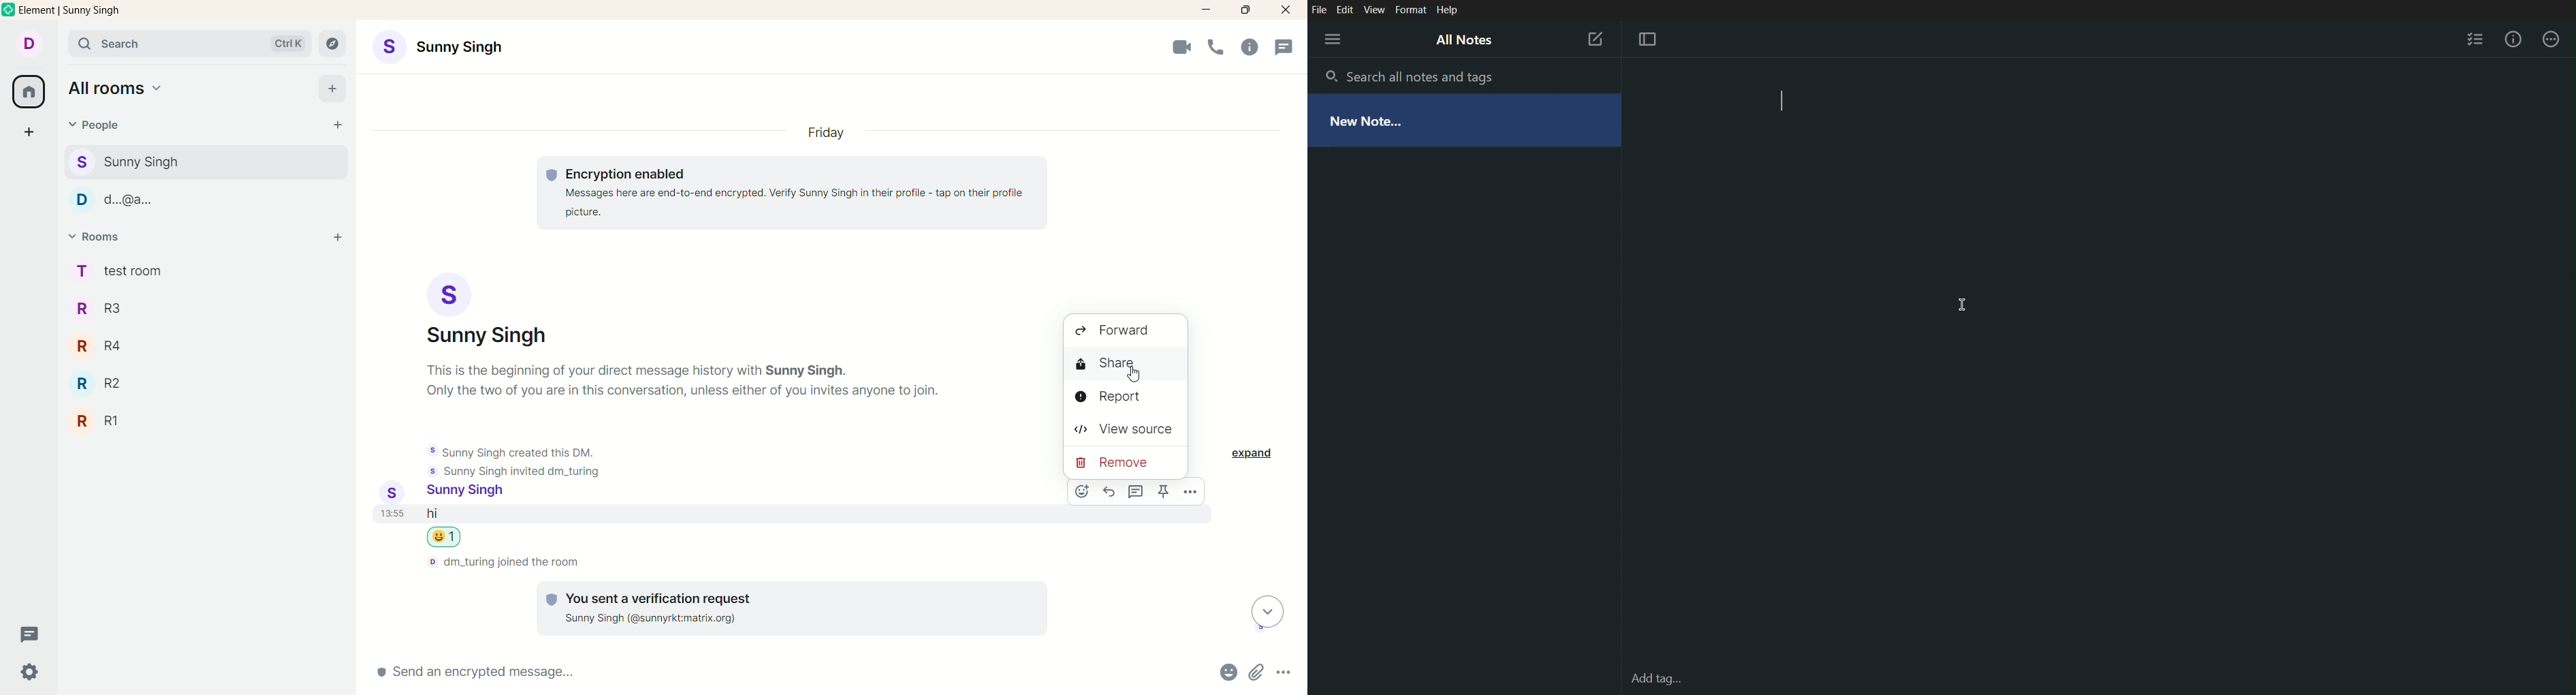  Describe the element at coordinates (97, 124) in the screenshot. I see `people` at that location.